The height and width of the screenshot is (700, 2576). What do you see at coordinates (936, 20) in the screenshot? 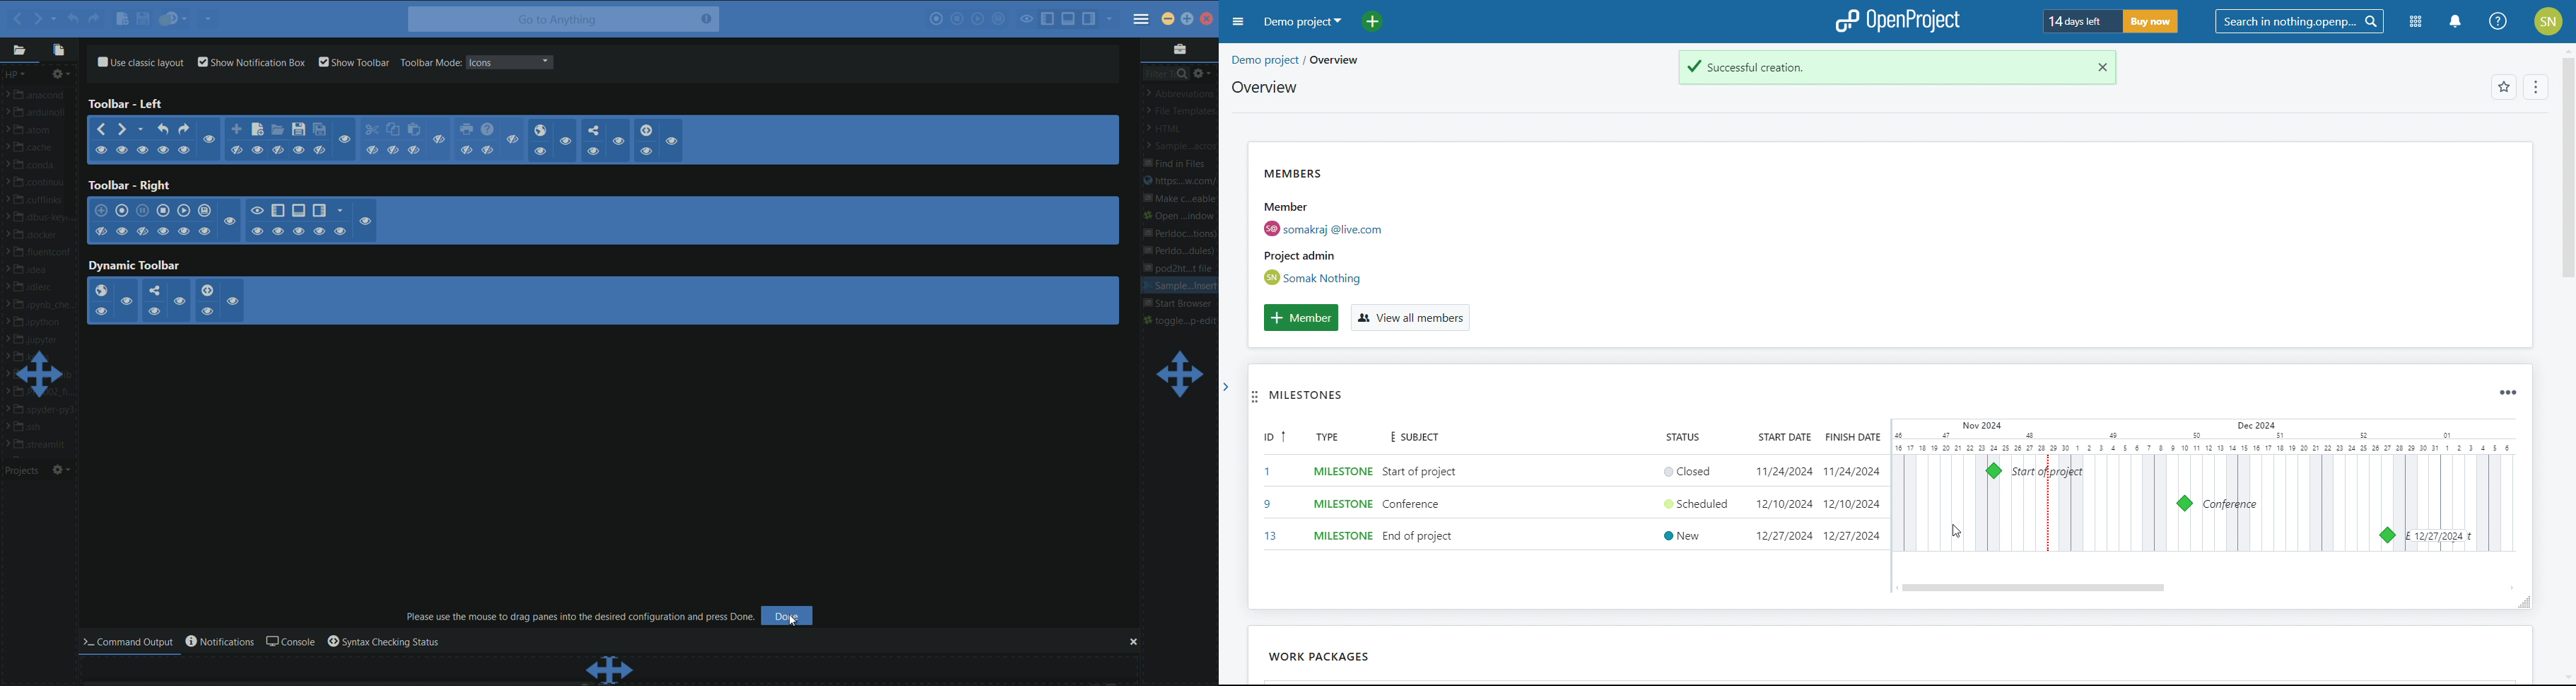
I see `start macros` at bounding box center [936, 20].